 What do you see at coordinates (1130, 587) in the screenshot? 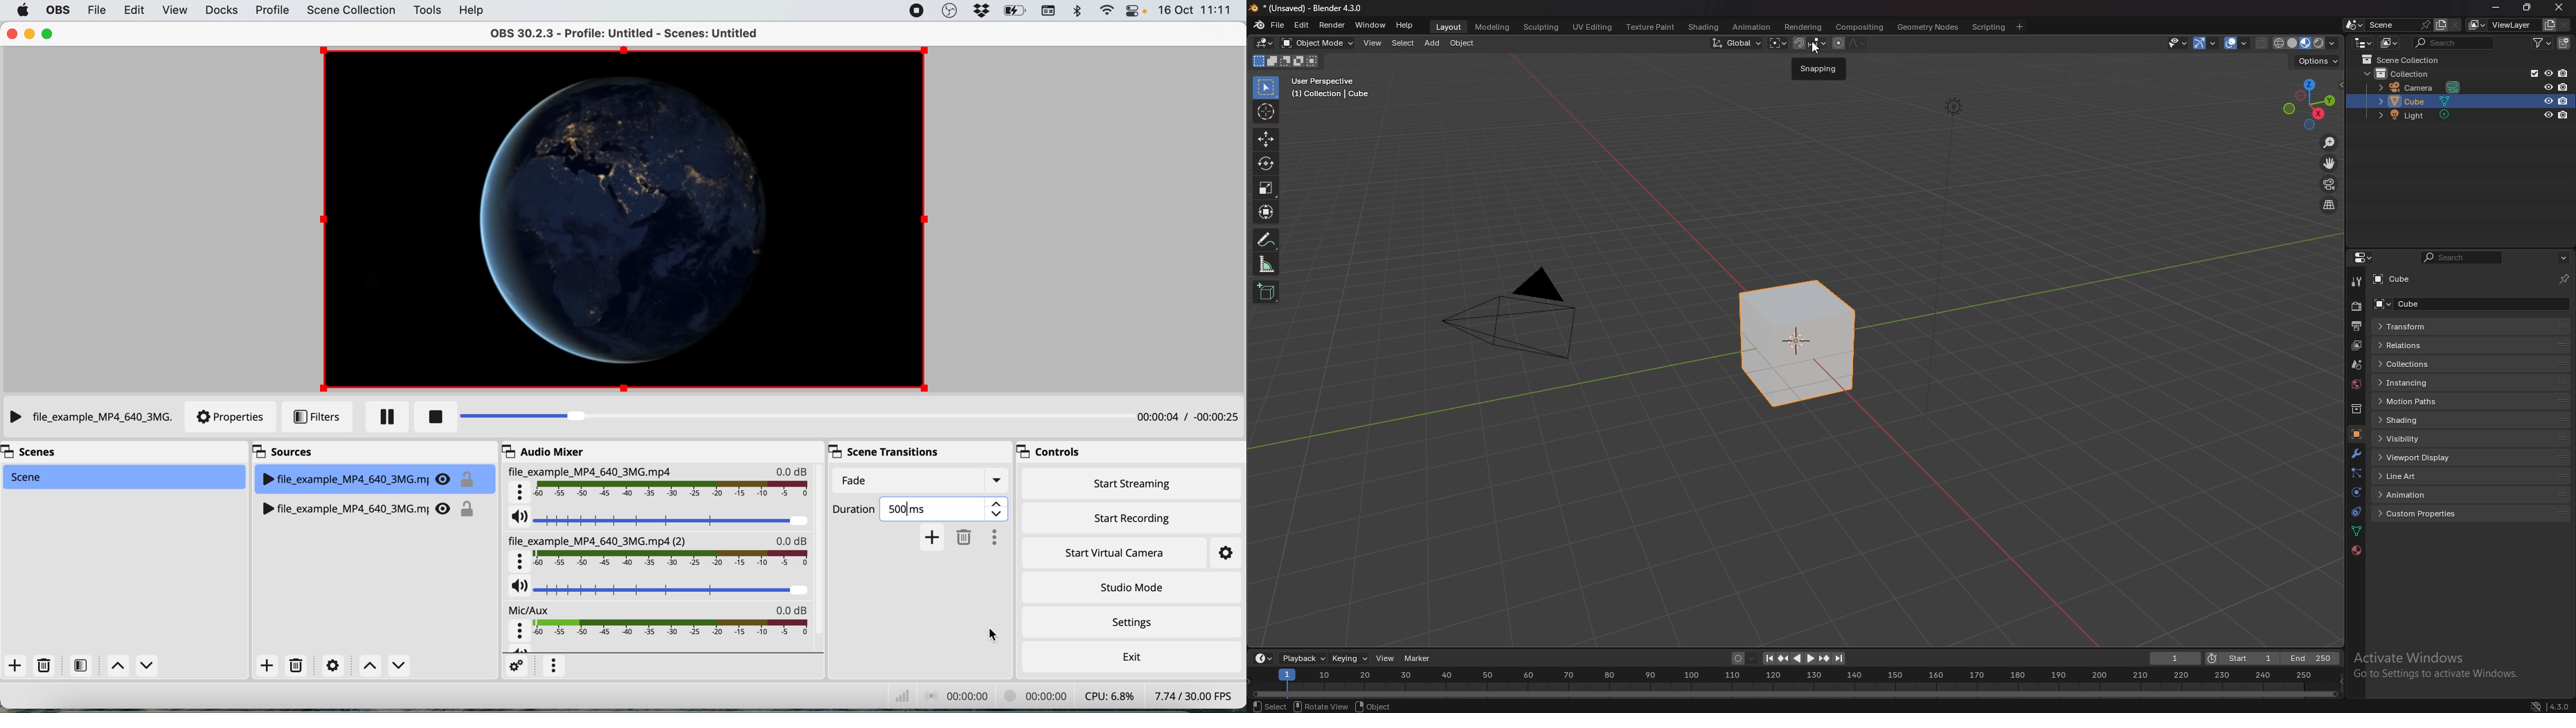
I see `studio mode` at bounding box center [1130, 587].